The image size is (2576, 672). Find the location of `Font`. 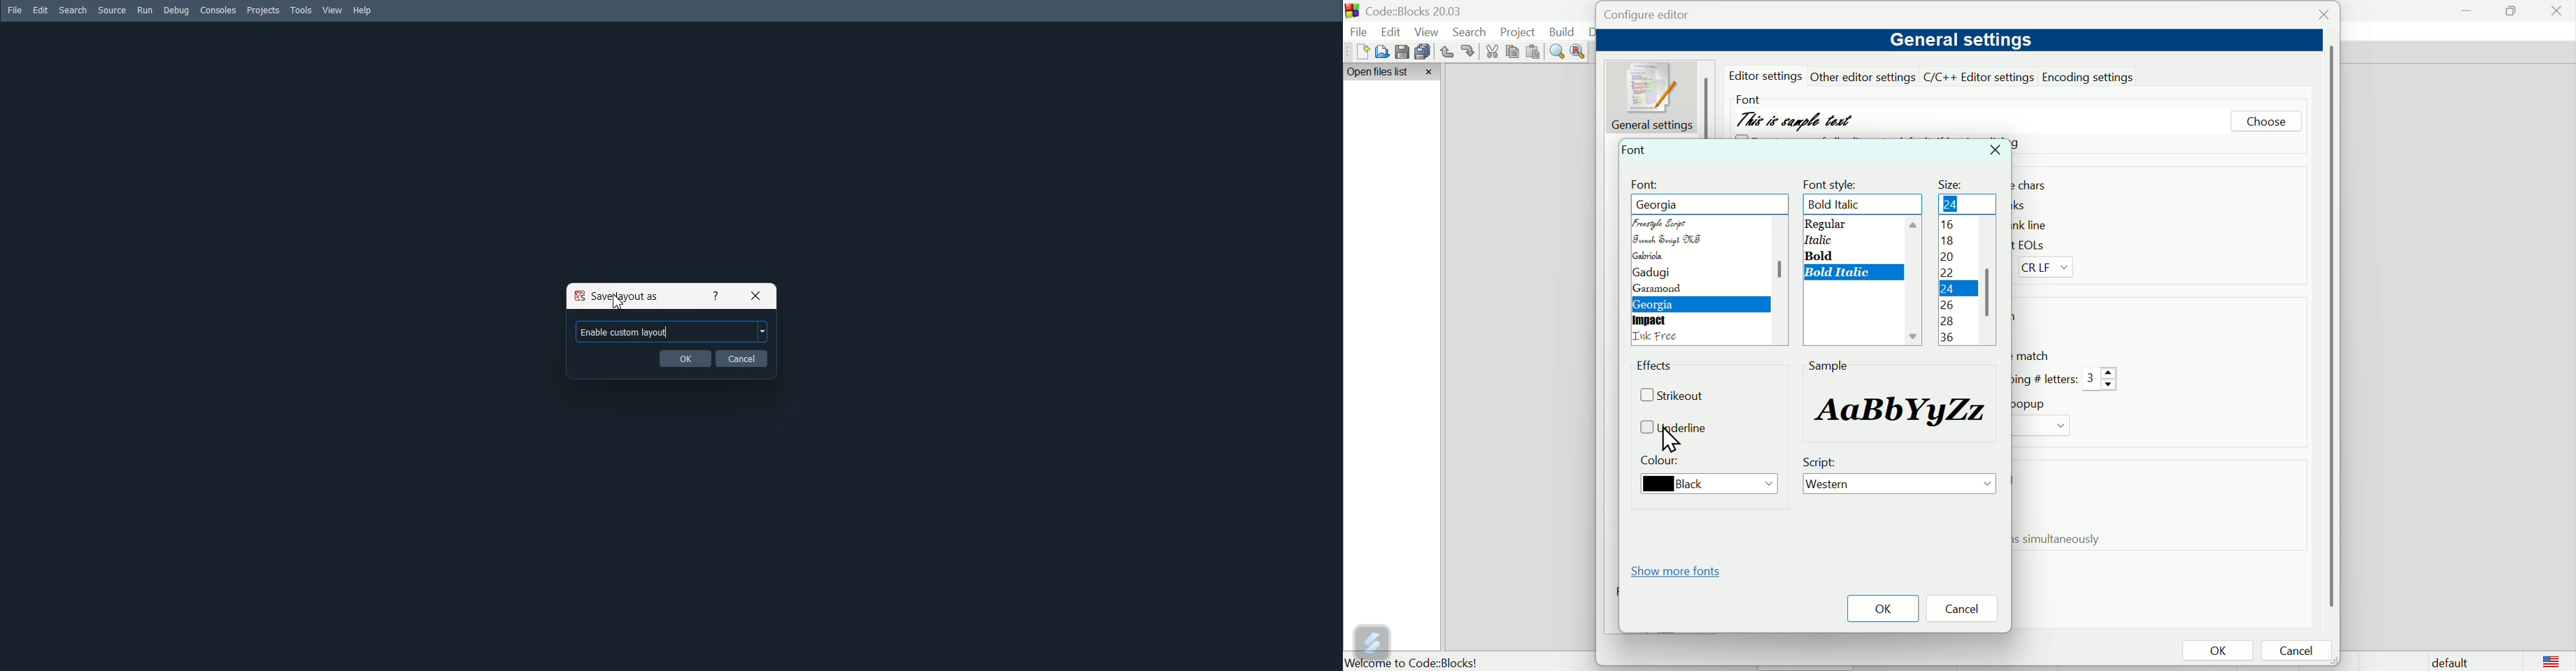

Font is located at coordinates (1646, 185).